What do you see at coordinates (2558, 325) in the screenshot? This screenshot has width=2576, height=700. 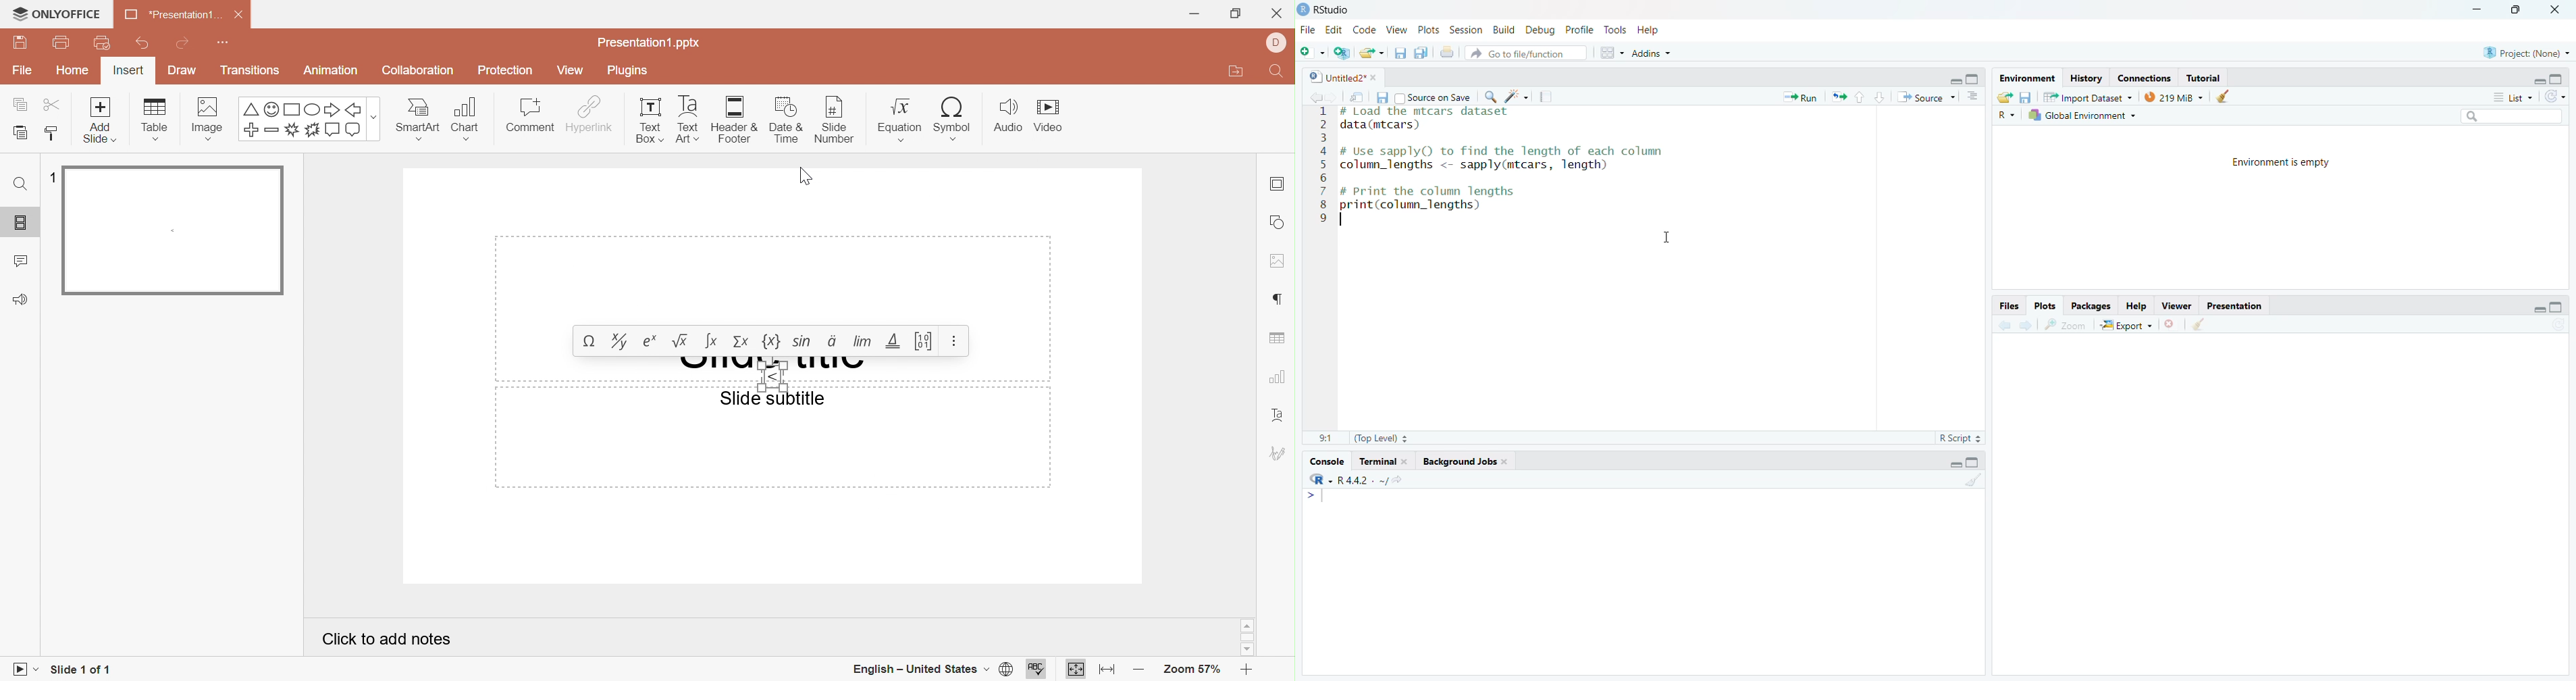 I see `Refresh list` at bounding box center [2558, 325].